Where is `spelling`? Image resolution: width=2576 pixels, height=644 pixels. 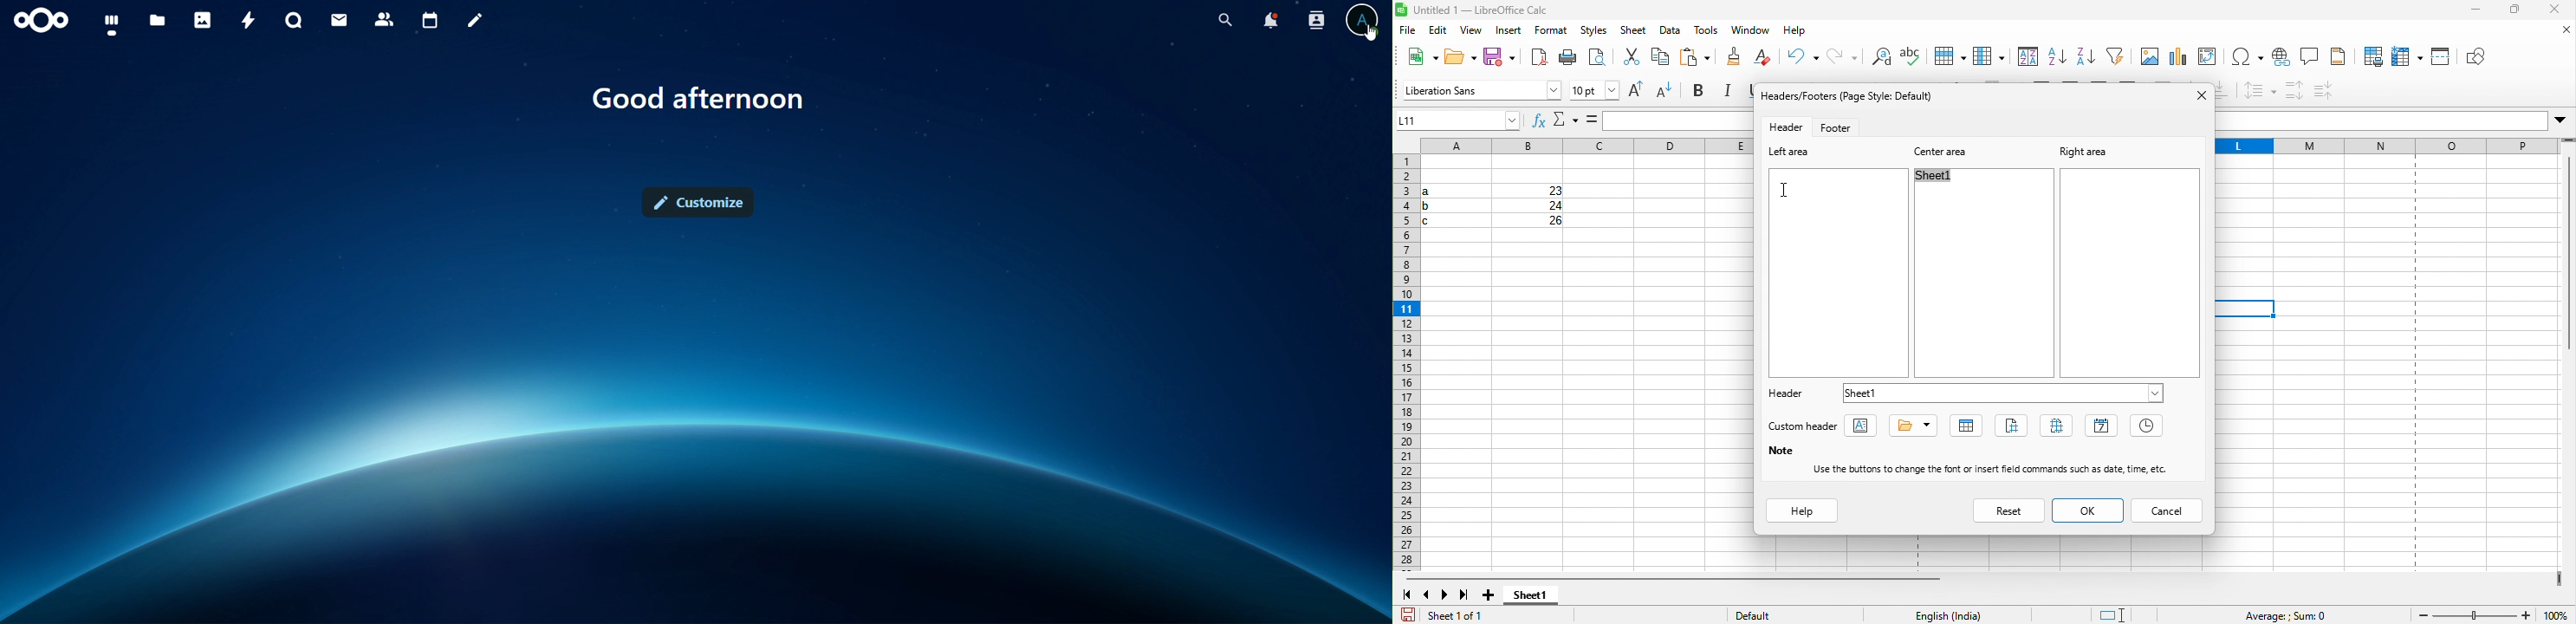
spelling is located at coordinates (1878, 60).